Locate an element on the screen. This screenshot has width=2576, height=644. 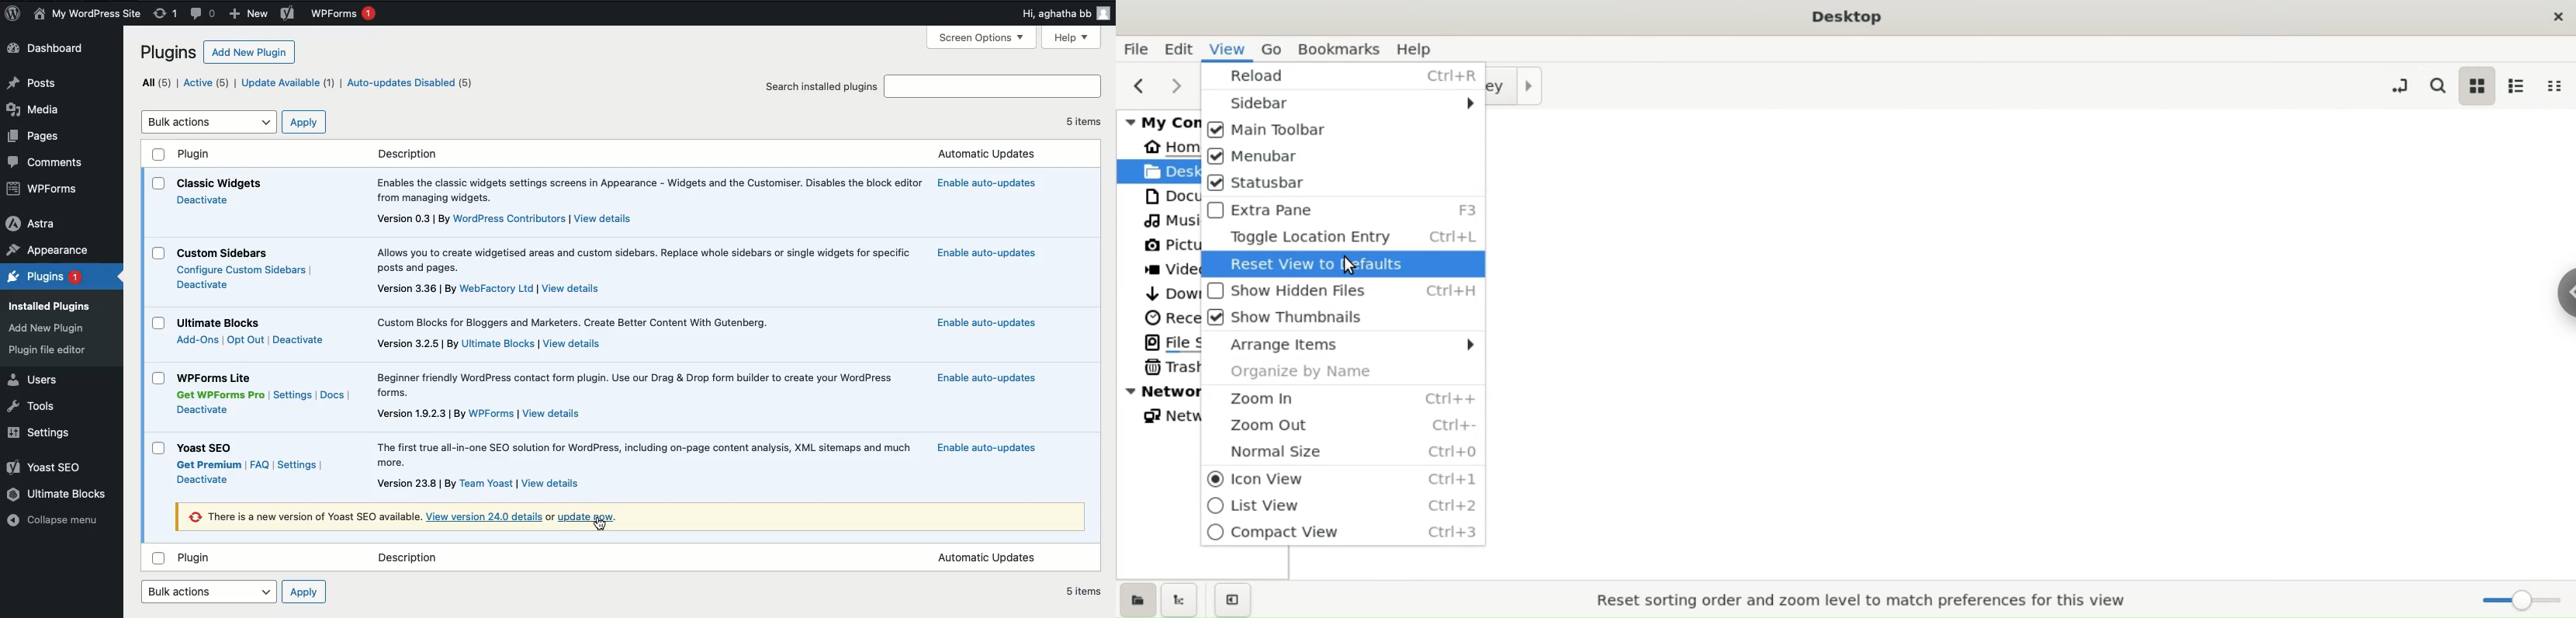
Checkbox is located at coordinates (158, 378).